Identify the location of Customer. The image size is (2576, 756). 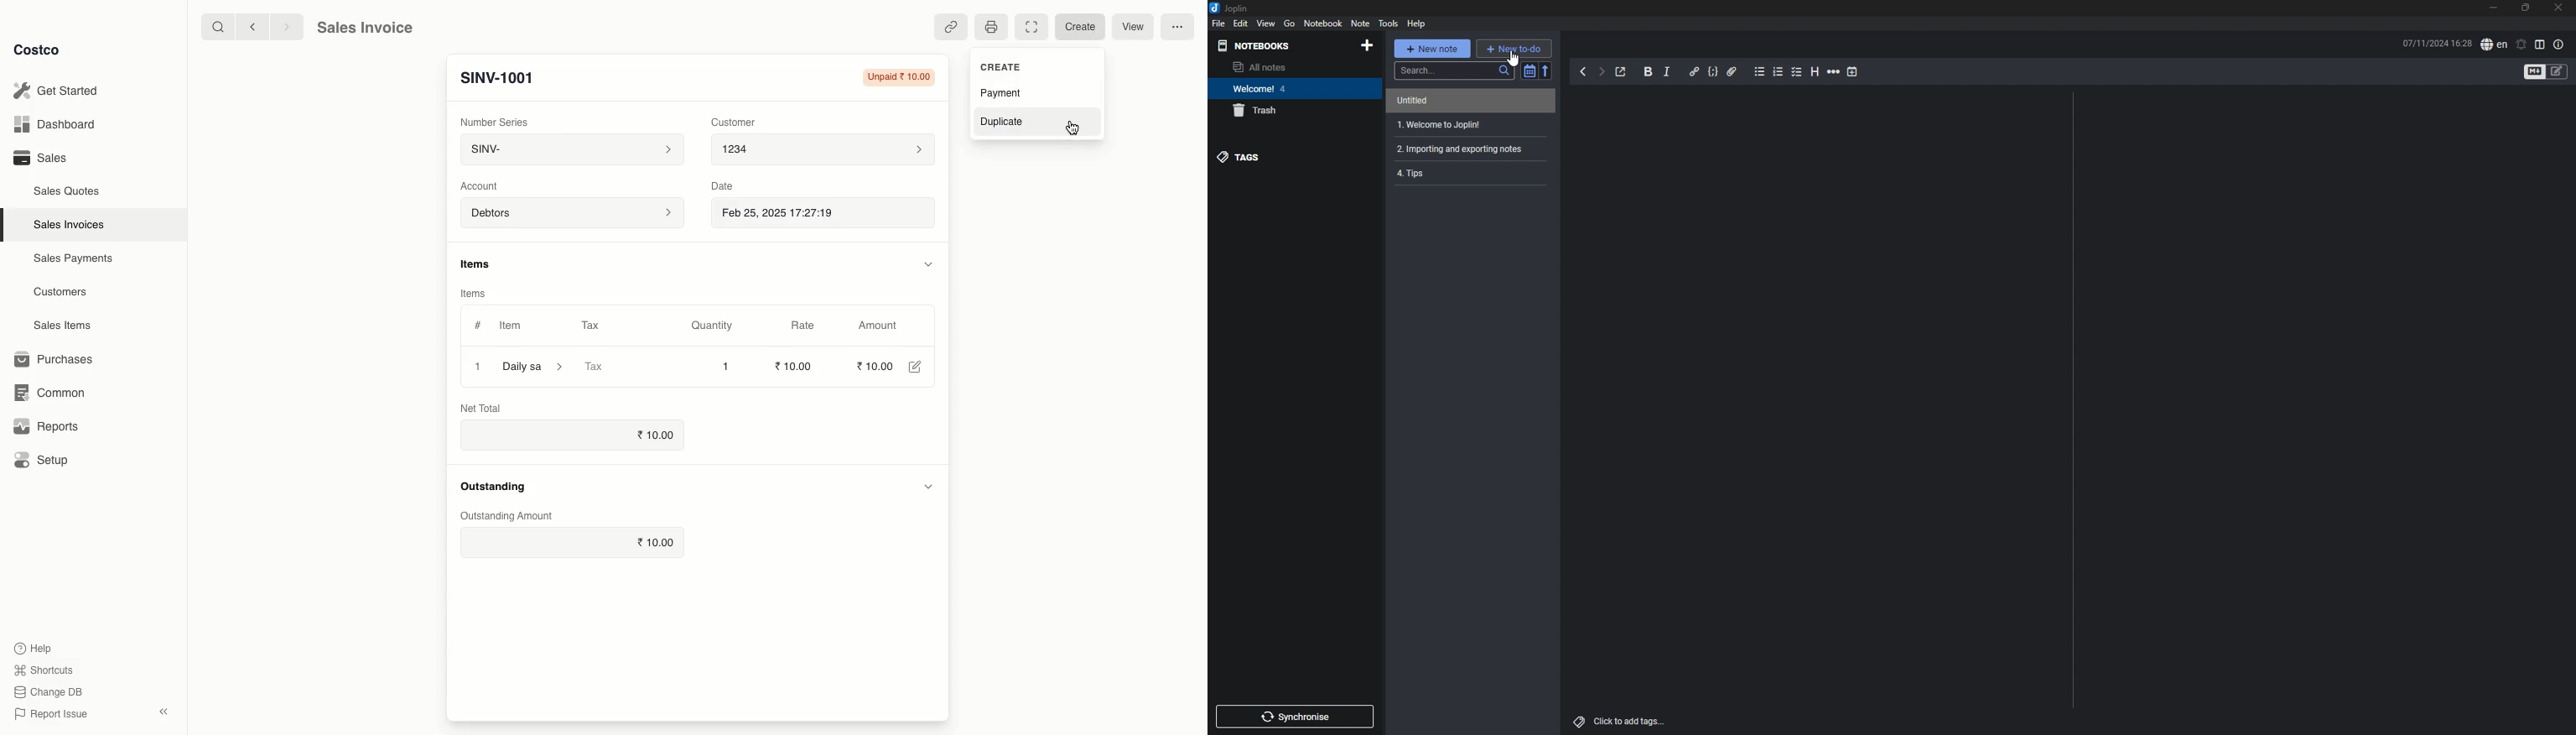
(735, 123).